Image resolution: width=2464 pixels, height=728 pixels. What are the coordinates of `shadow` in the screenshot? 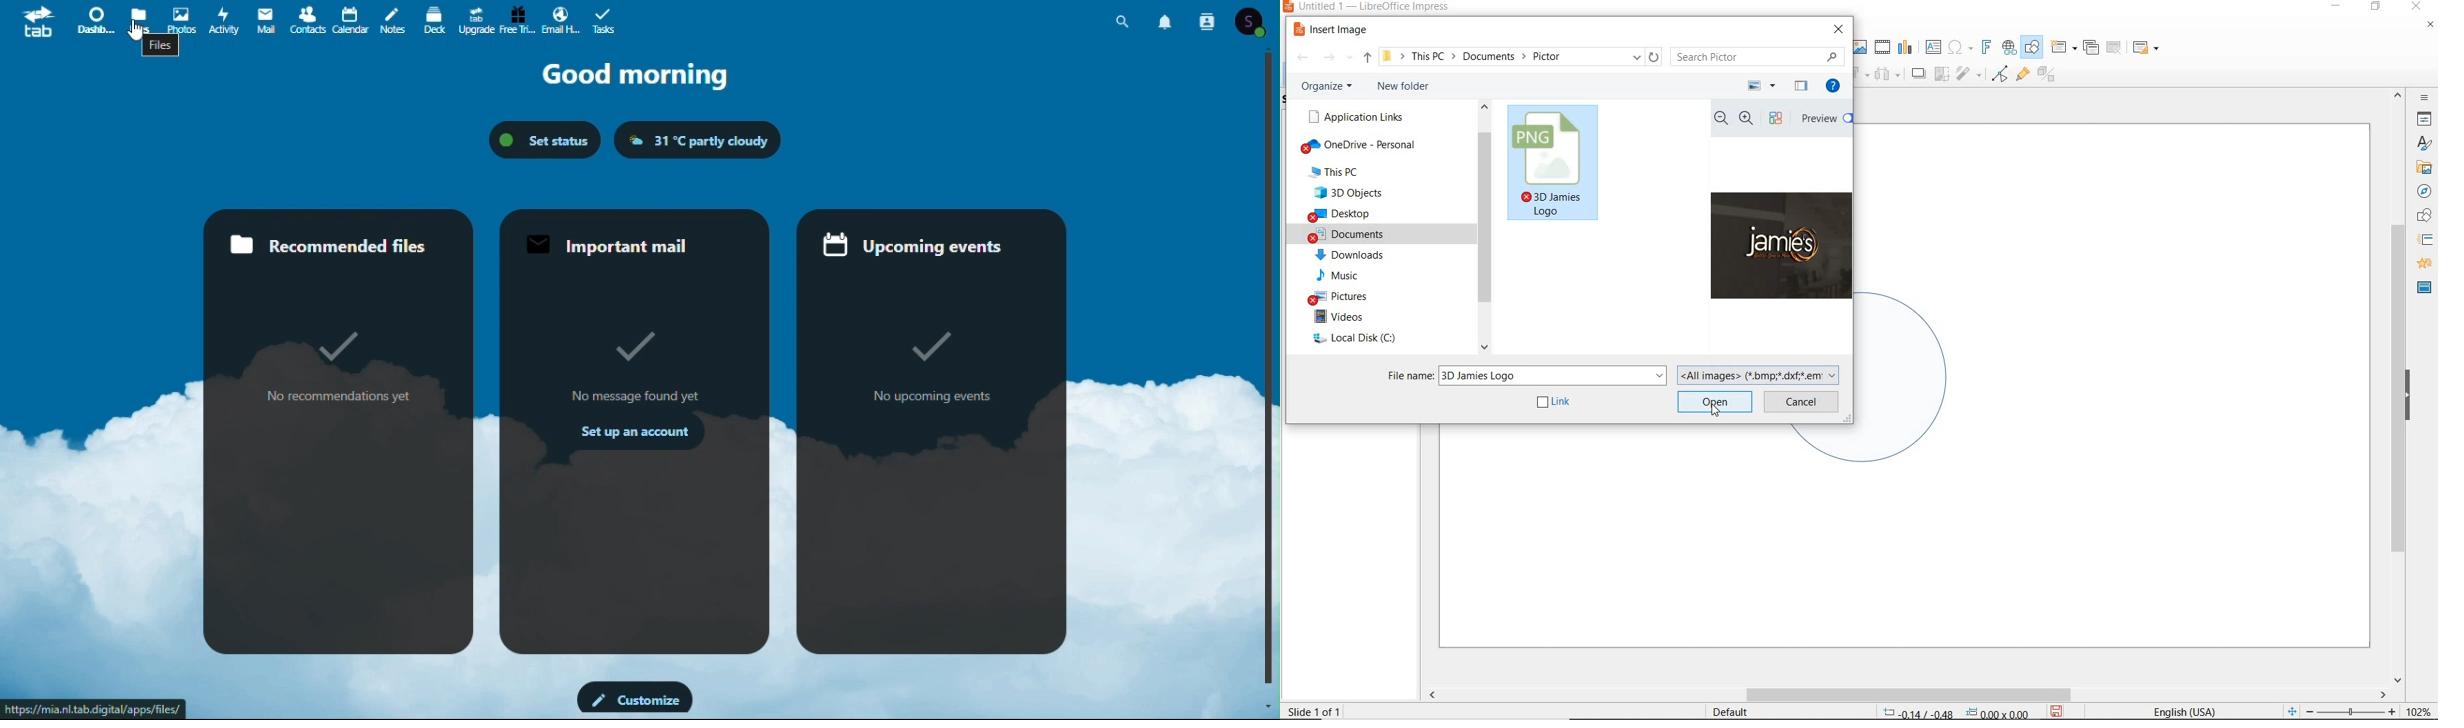 It's located at (1918, 72).